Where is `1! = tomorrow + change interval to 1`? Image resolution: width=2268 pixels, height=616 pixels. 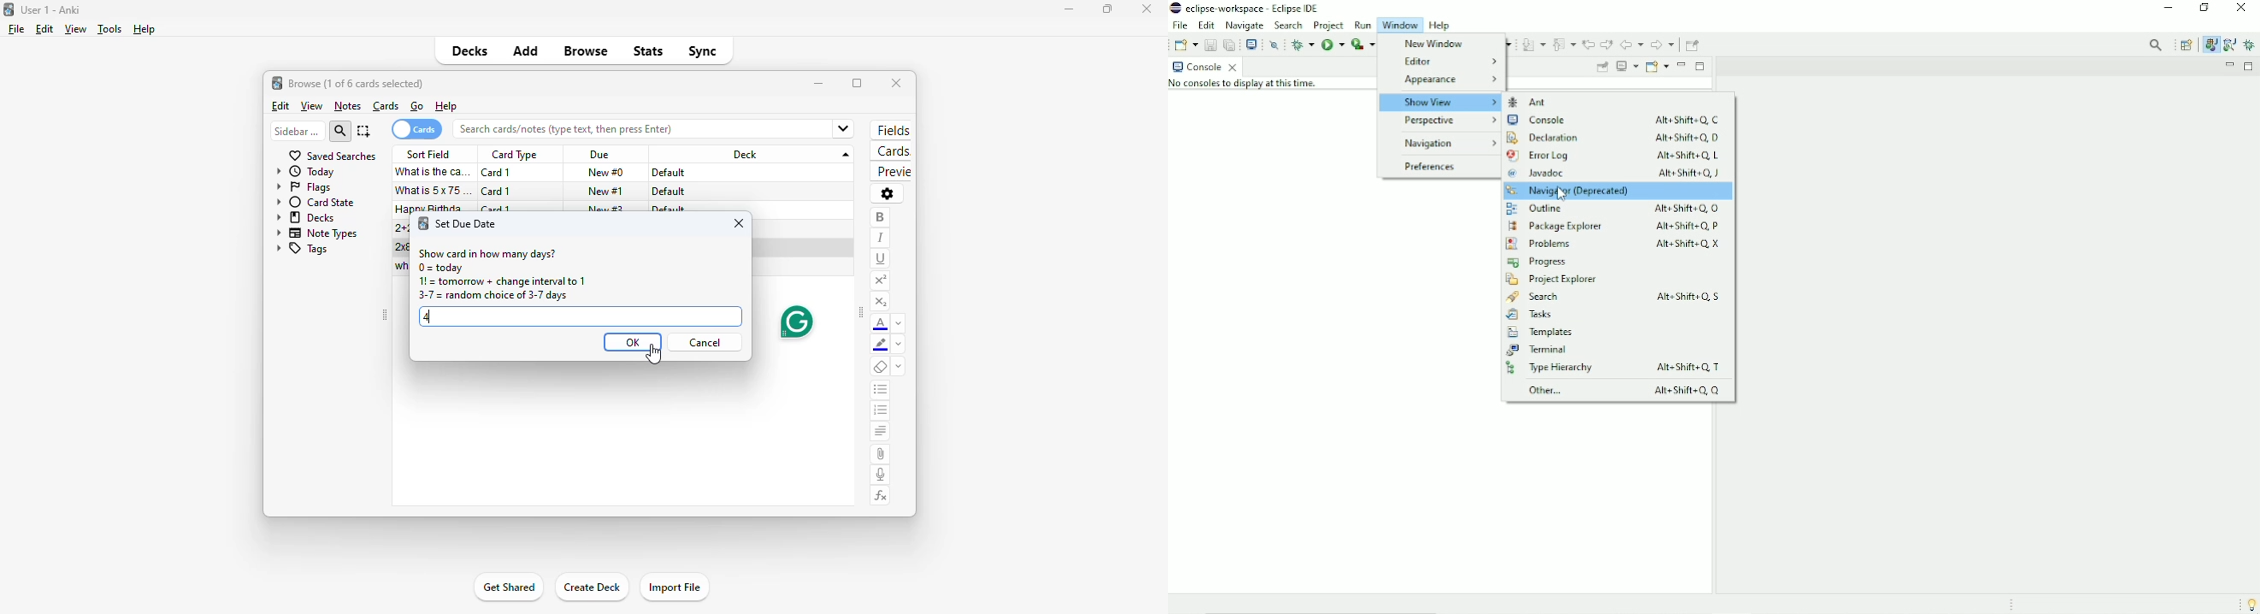
1! = tomorrow + change interval to 1 is located at coordinates (501, 281).